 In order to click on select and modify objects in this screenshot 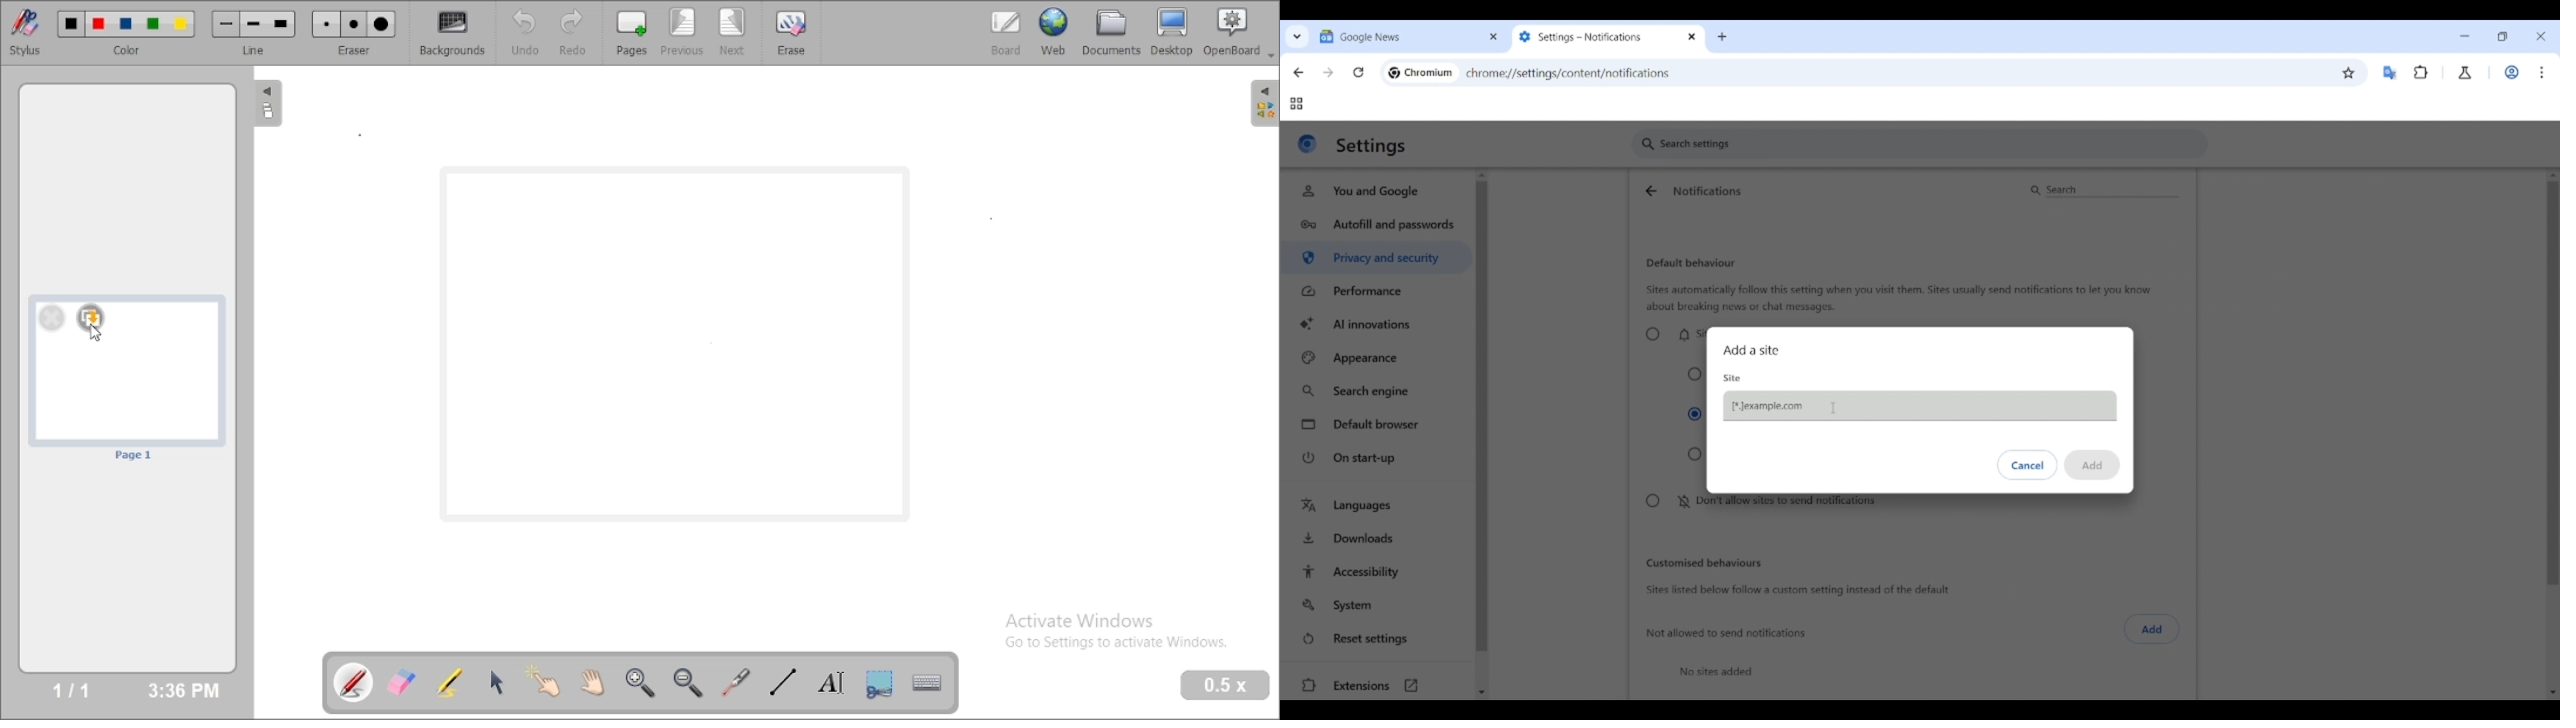, I will do `click(497, 682)`.